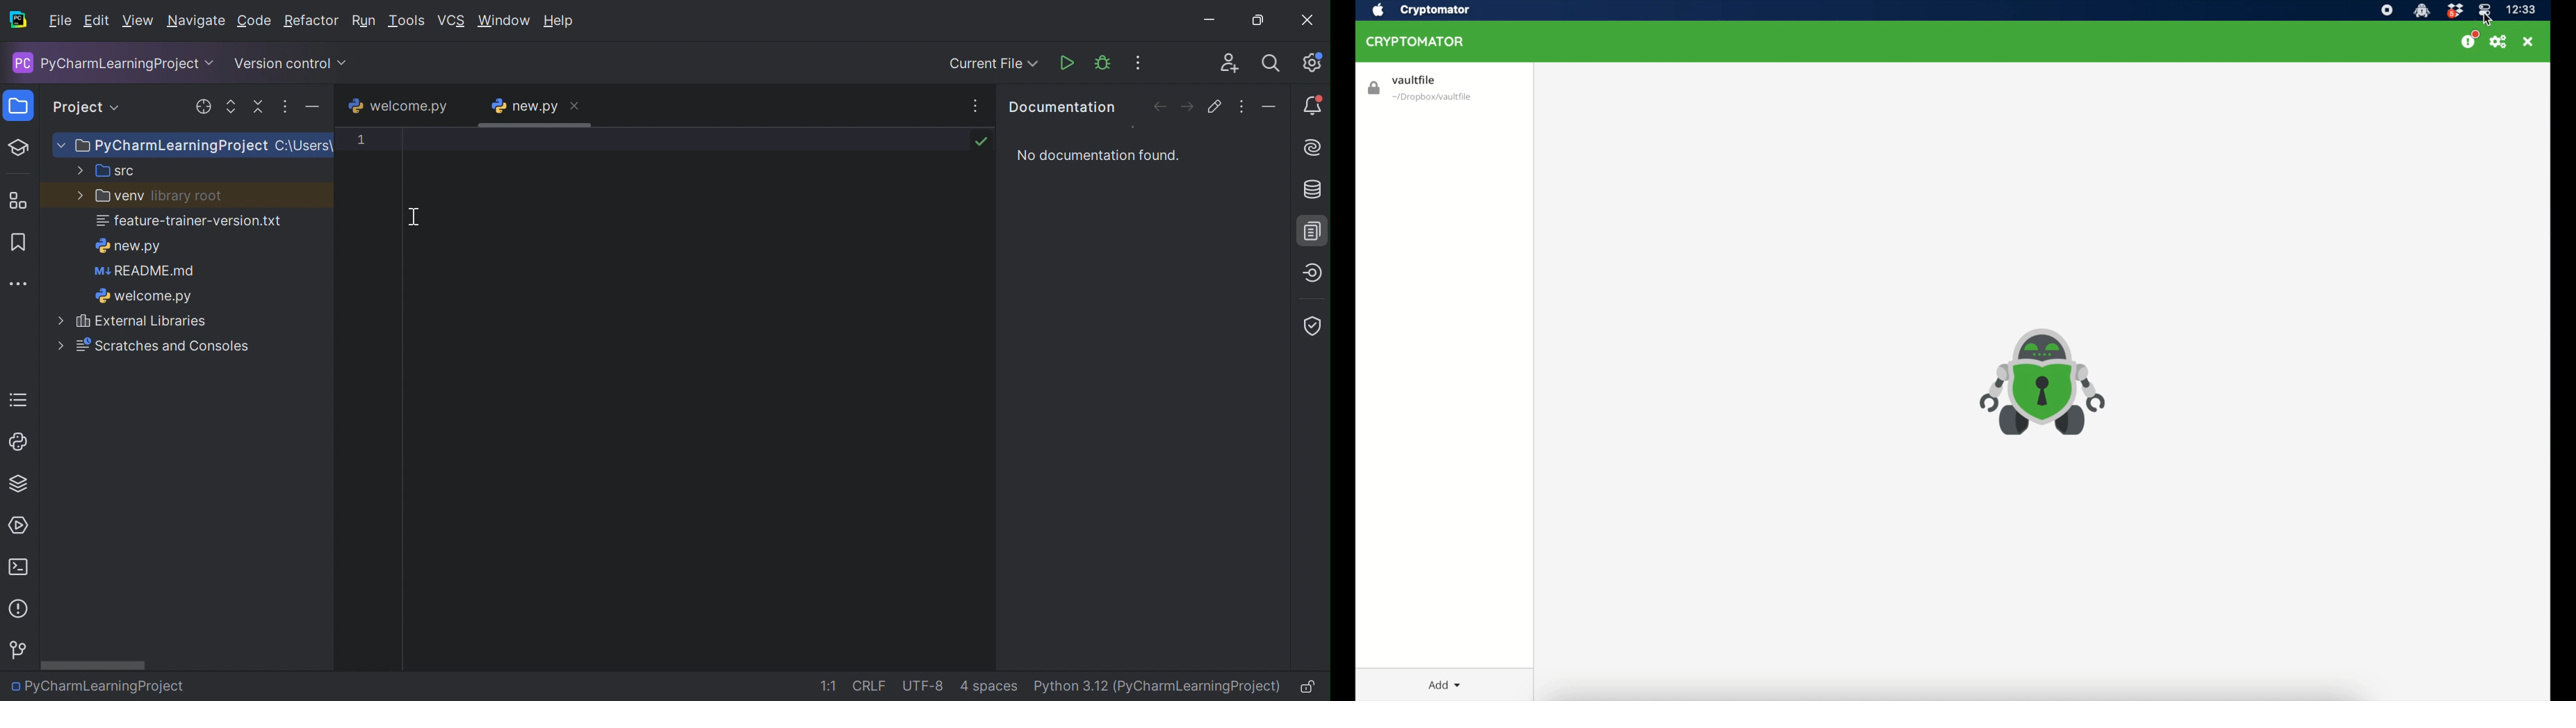  I want to click on src, so click(105, 171).